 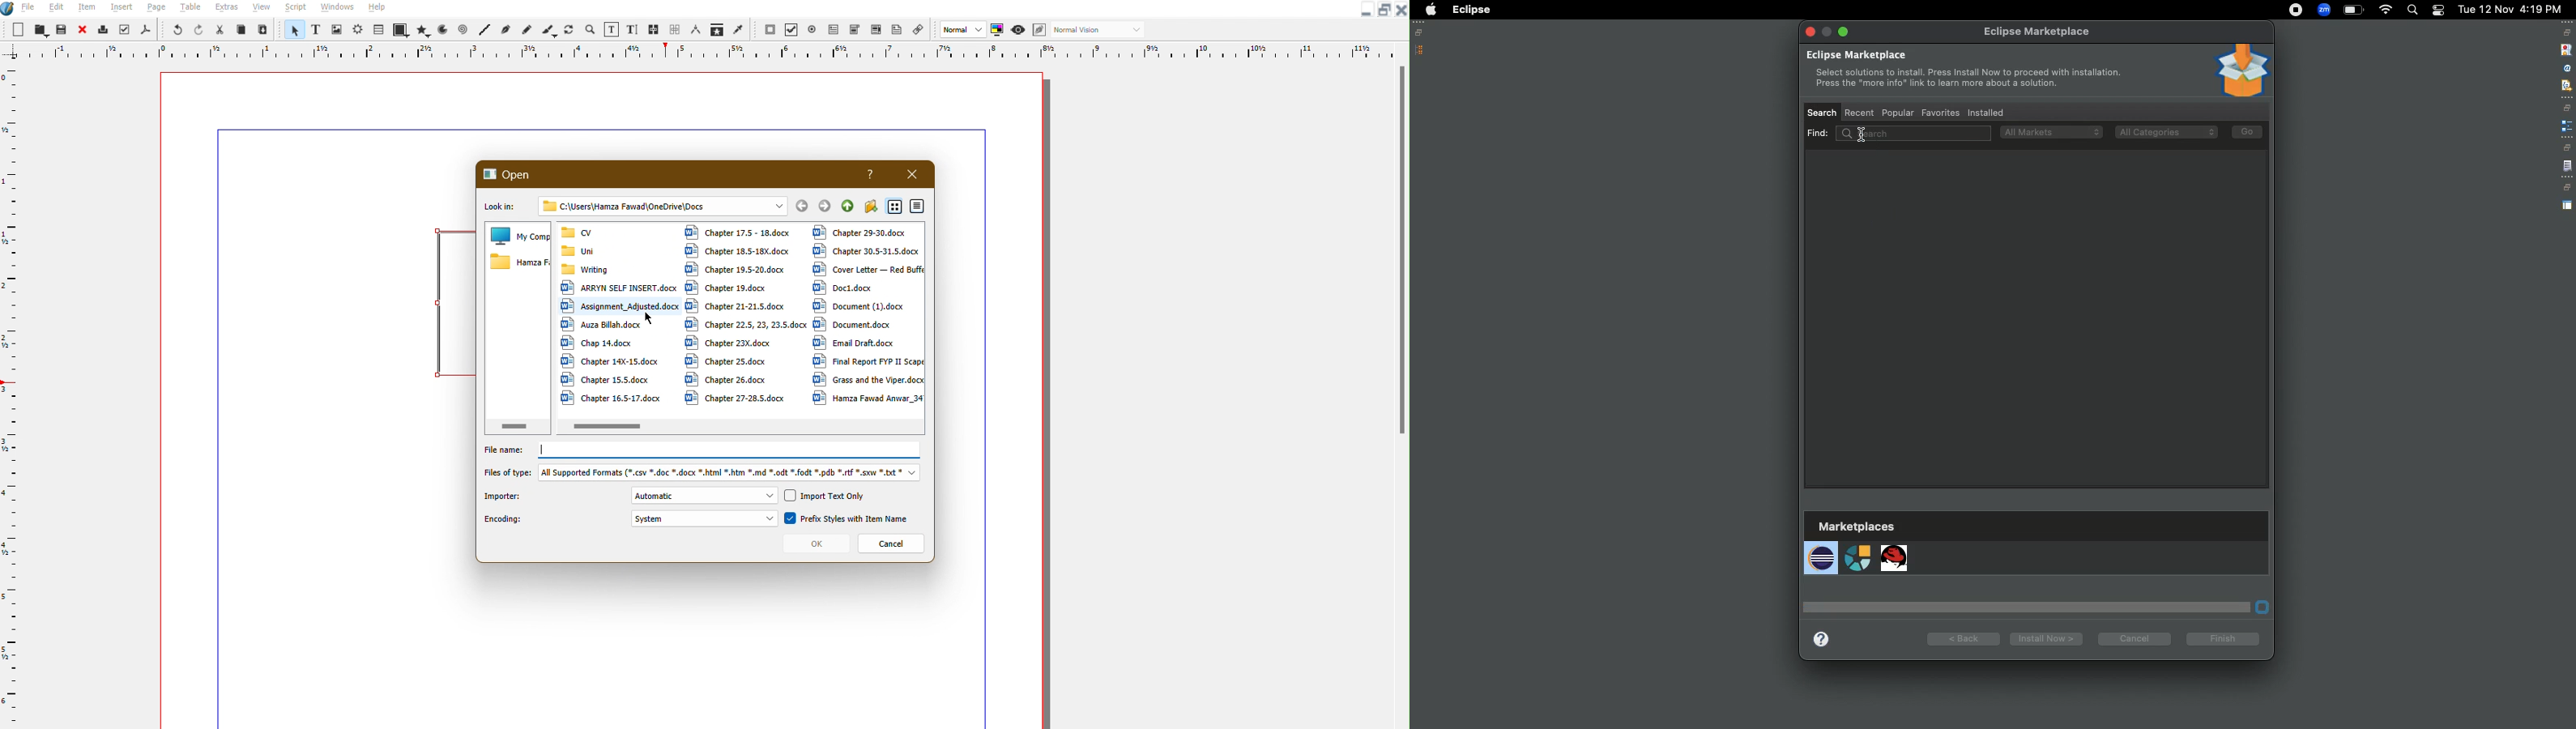 What do you see at coordinates (401, 29) in the screenshot?
I see `Shapes` at bounding box center [401, 29].